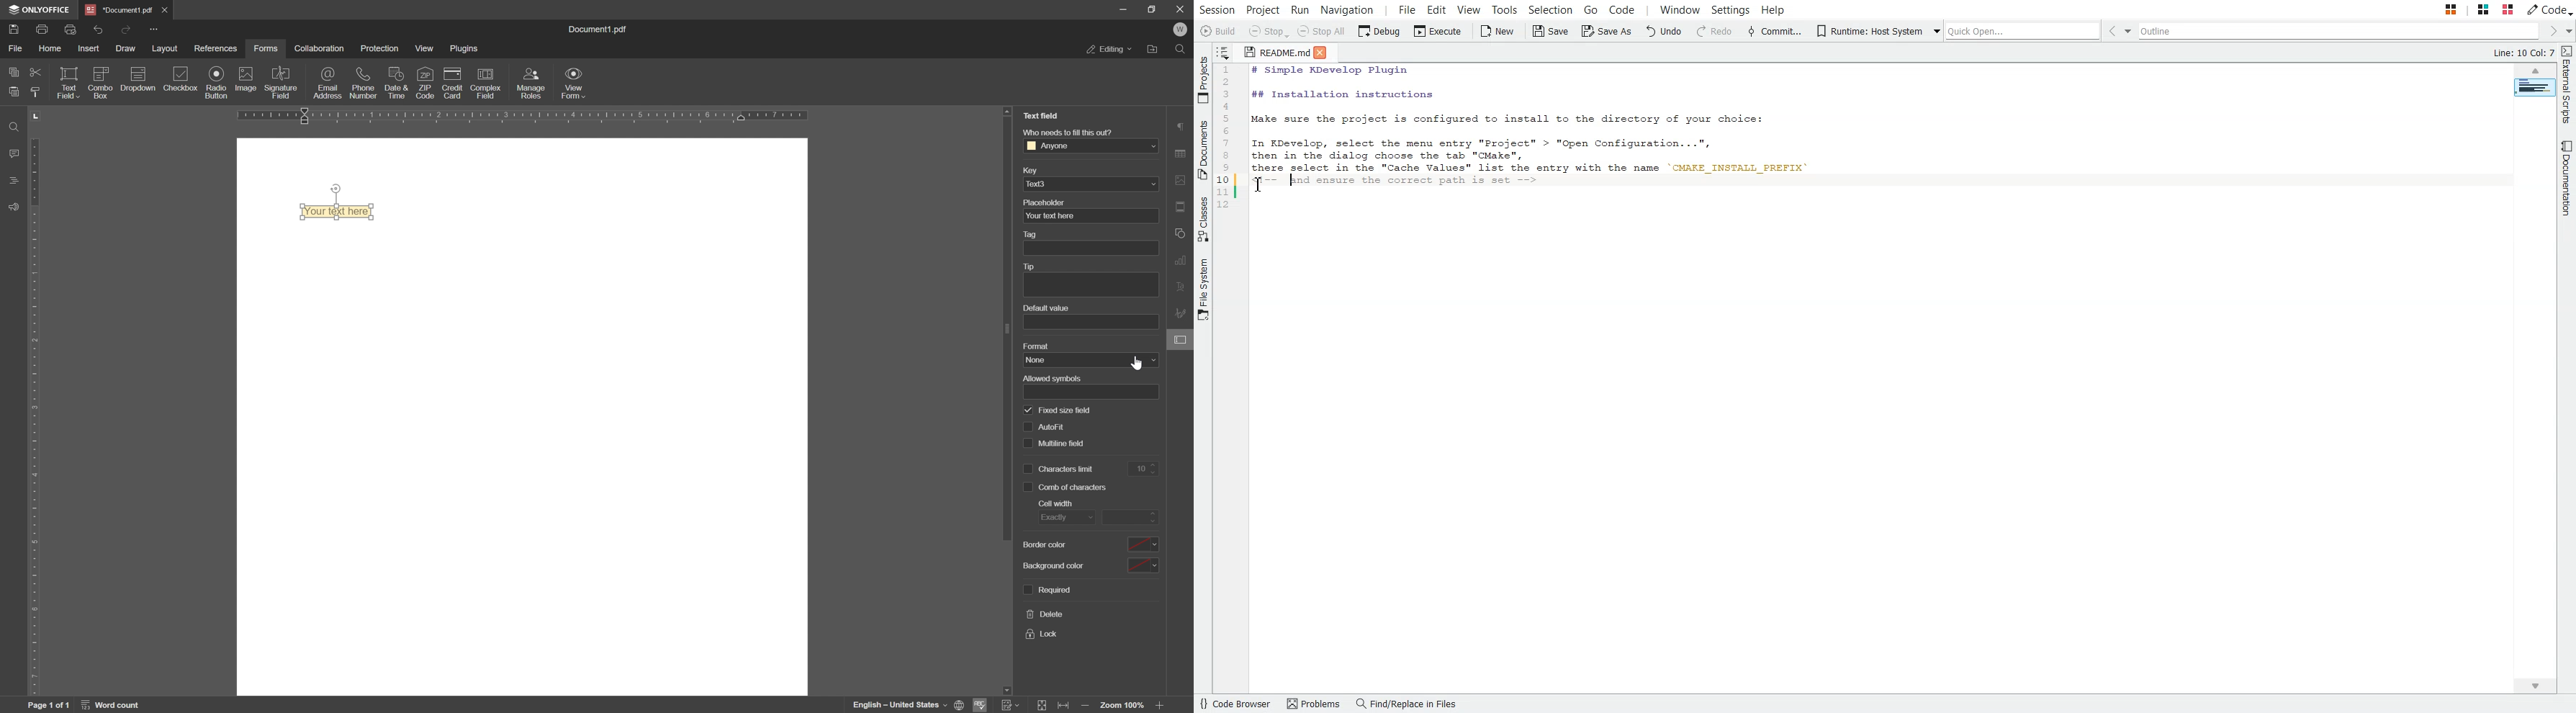 Image resolution: width=2576 pixels, height=728 pixels. What do you see at coordinates (575, 85) in the screenshot?
I see `view form` at bounding box center [575, 85].